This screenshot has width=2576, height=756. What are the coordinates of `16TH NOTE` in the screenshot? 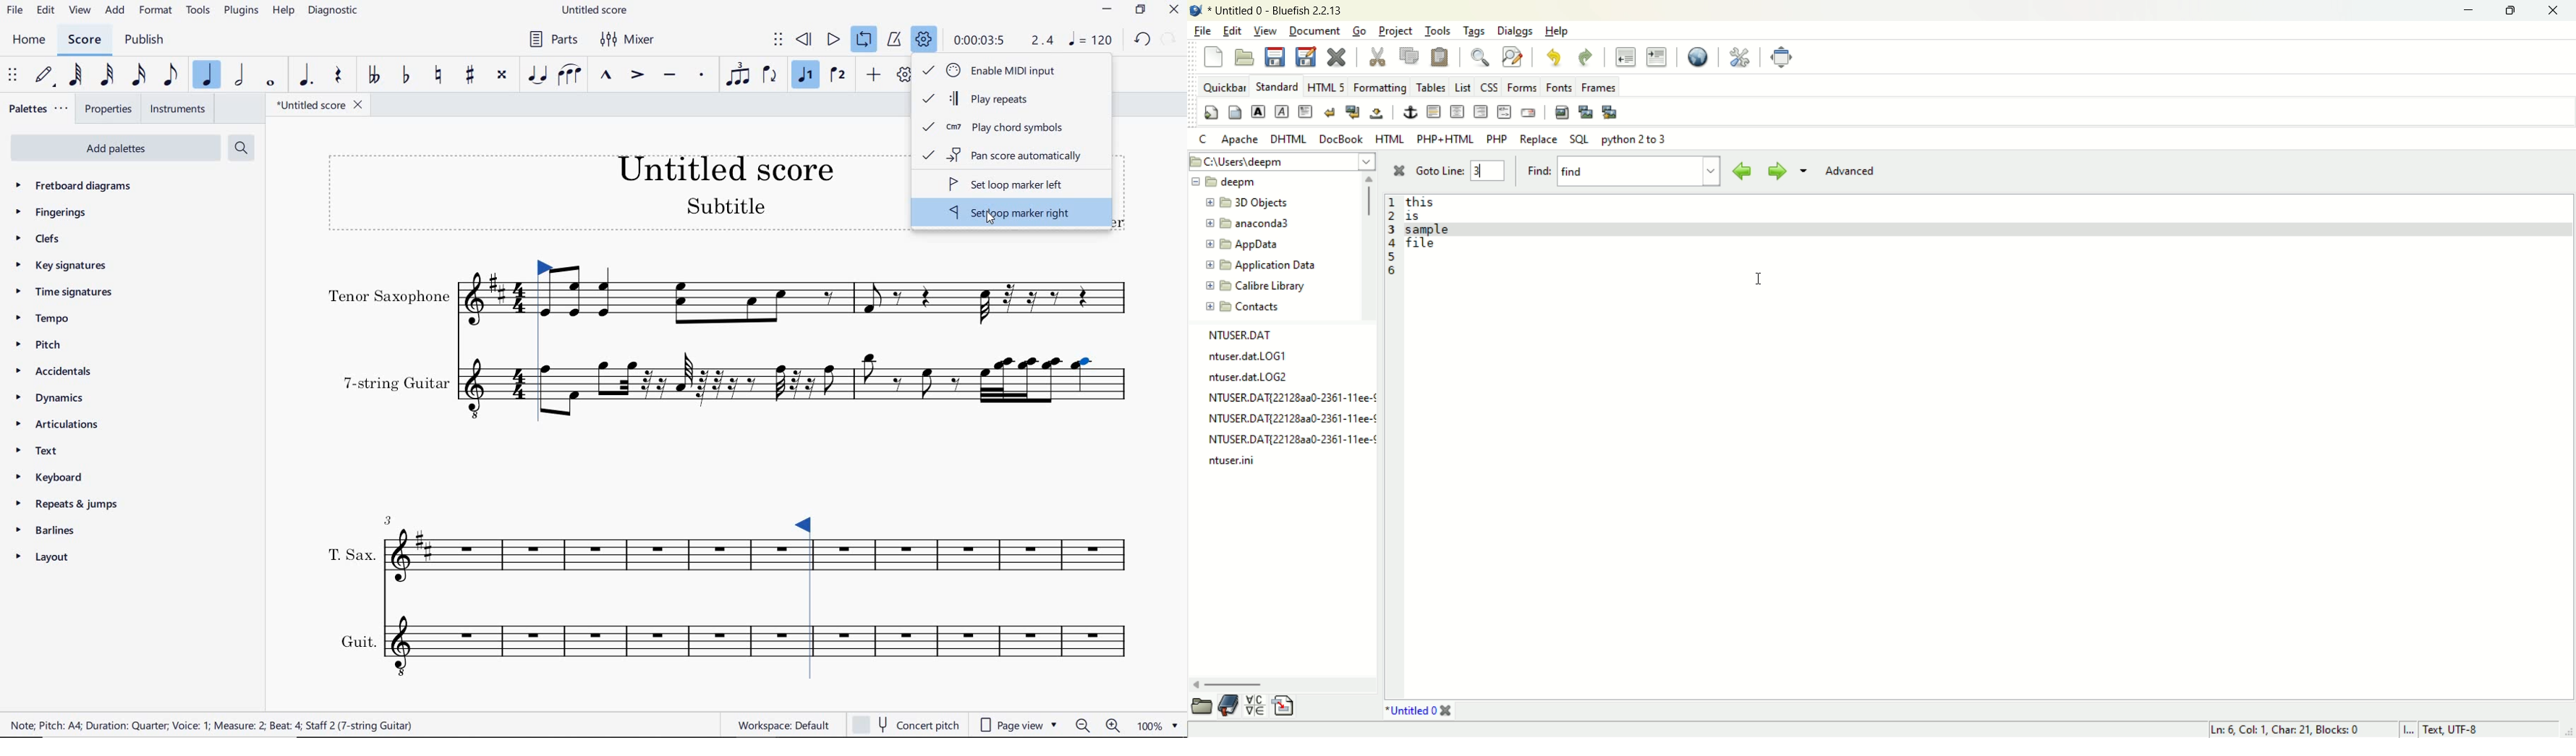 It's located at (136, 75).